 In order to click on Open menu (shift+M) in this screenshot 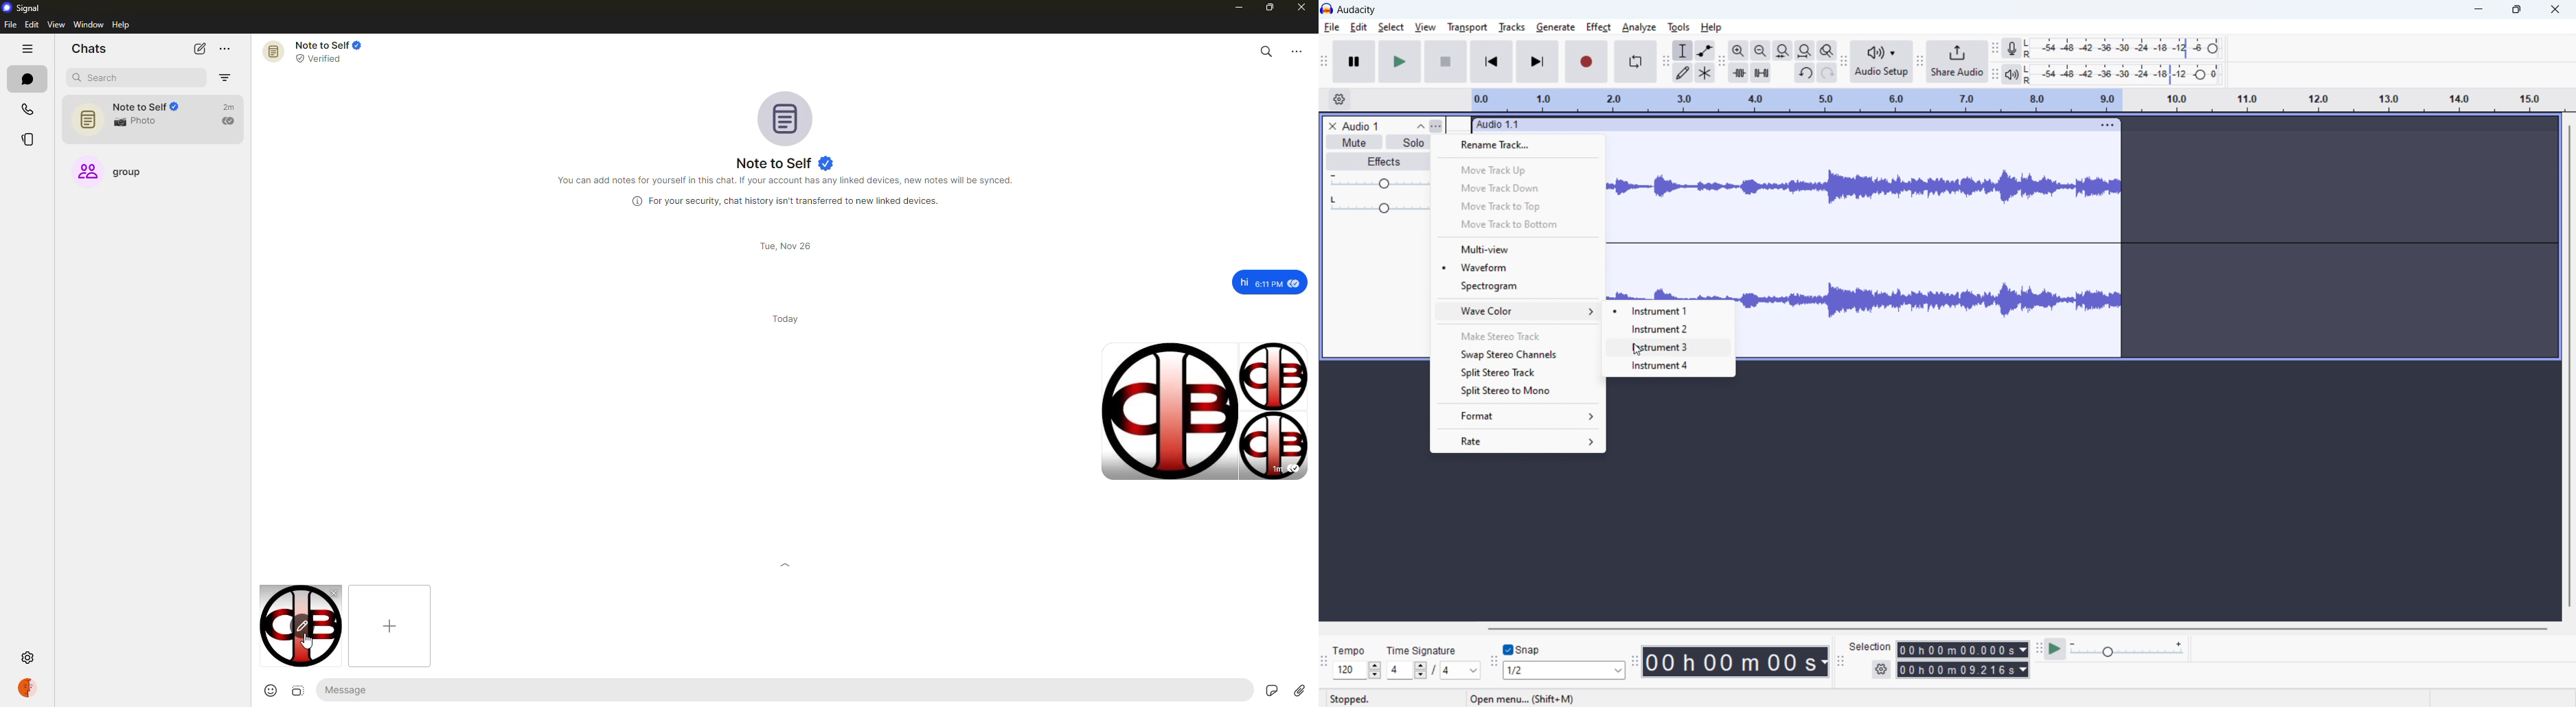, I will do `click(1562, 699)`.